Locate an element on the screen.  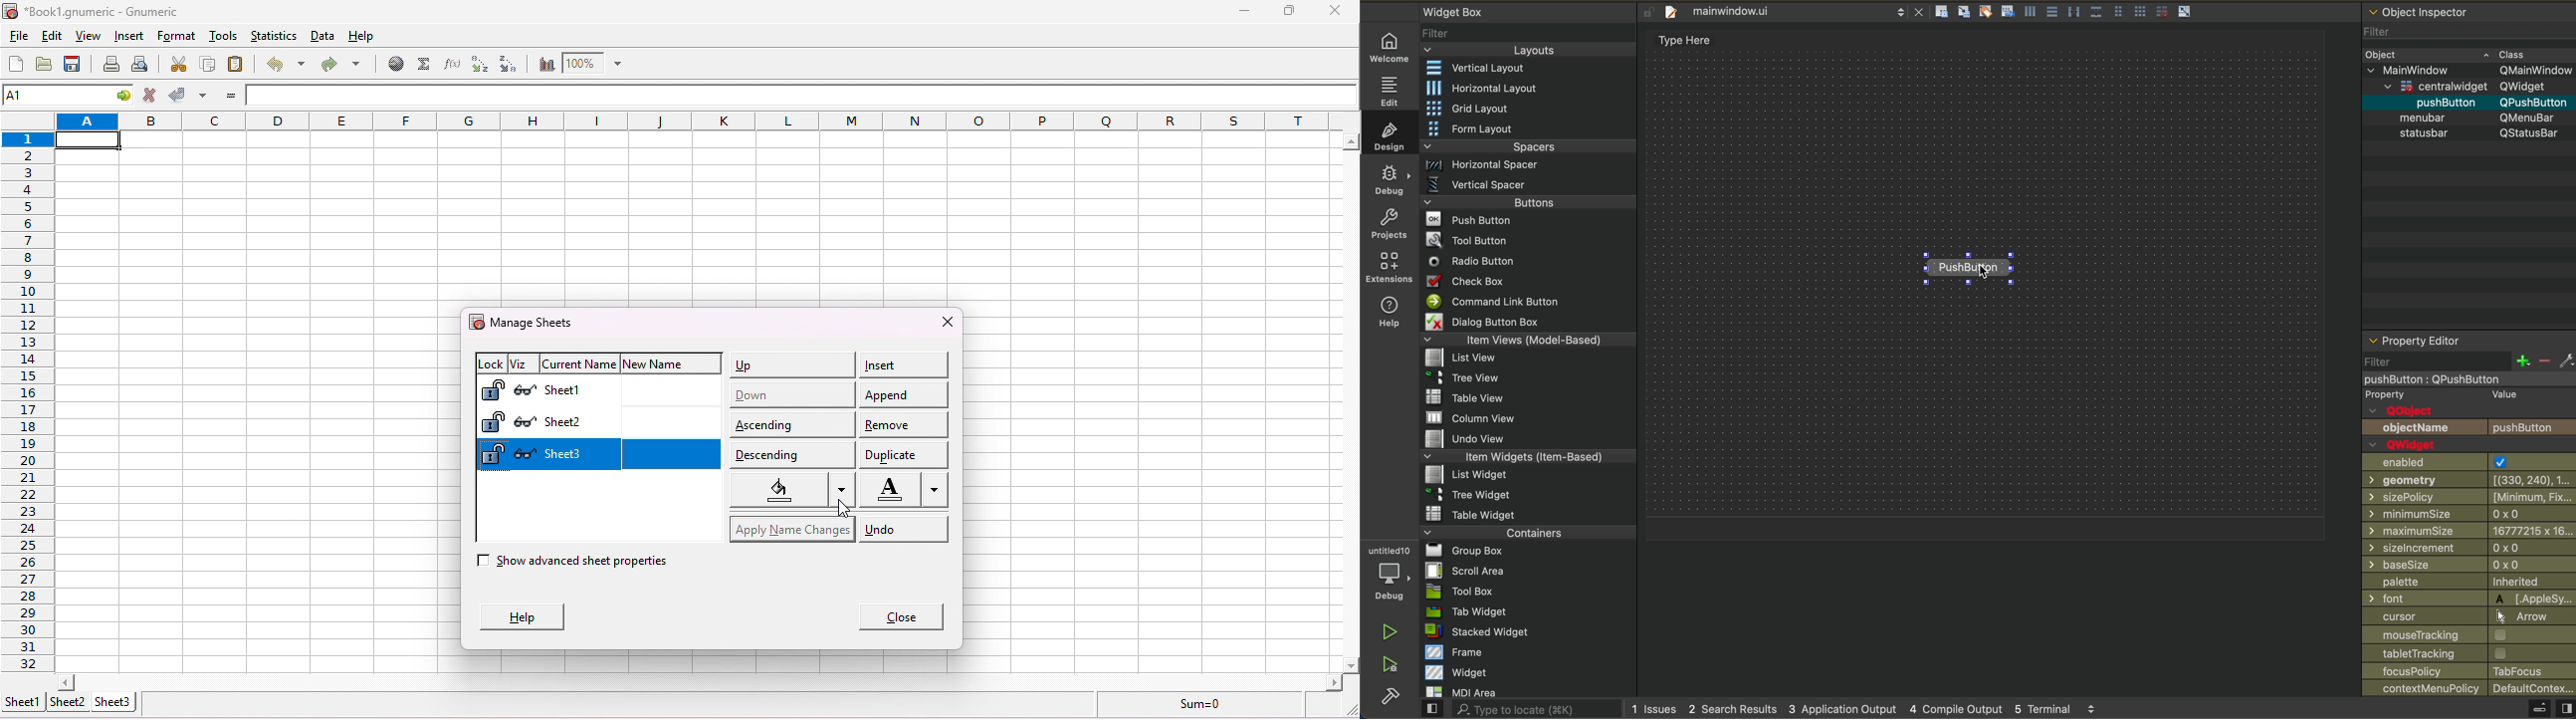
vertical layout is located at coordinates (1529, 68).